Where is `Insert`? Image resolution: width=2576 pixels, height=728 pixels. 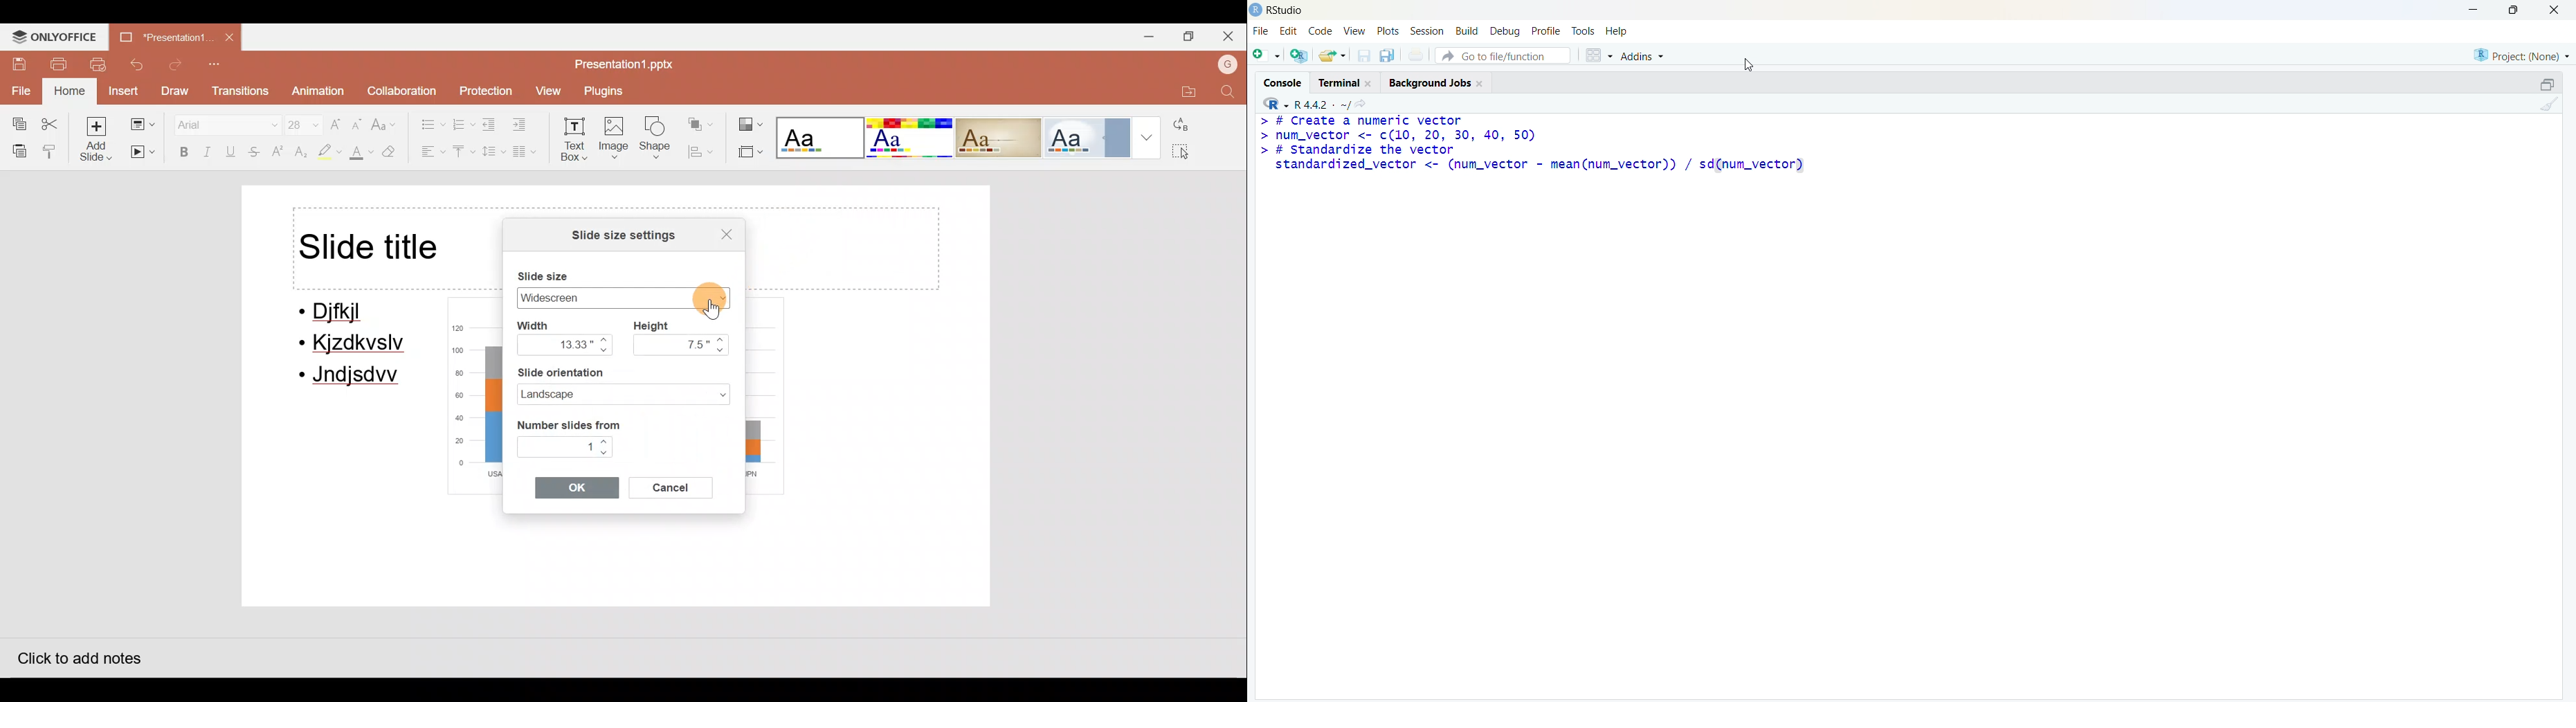
Insert is located at coordinates (122, 90).